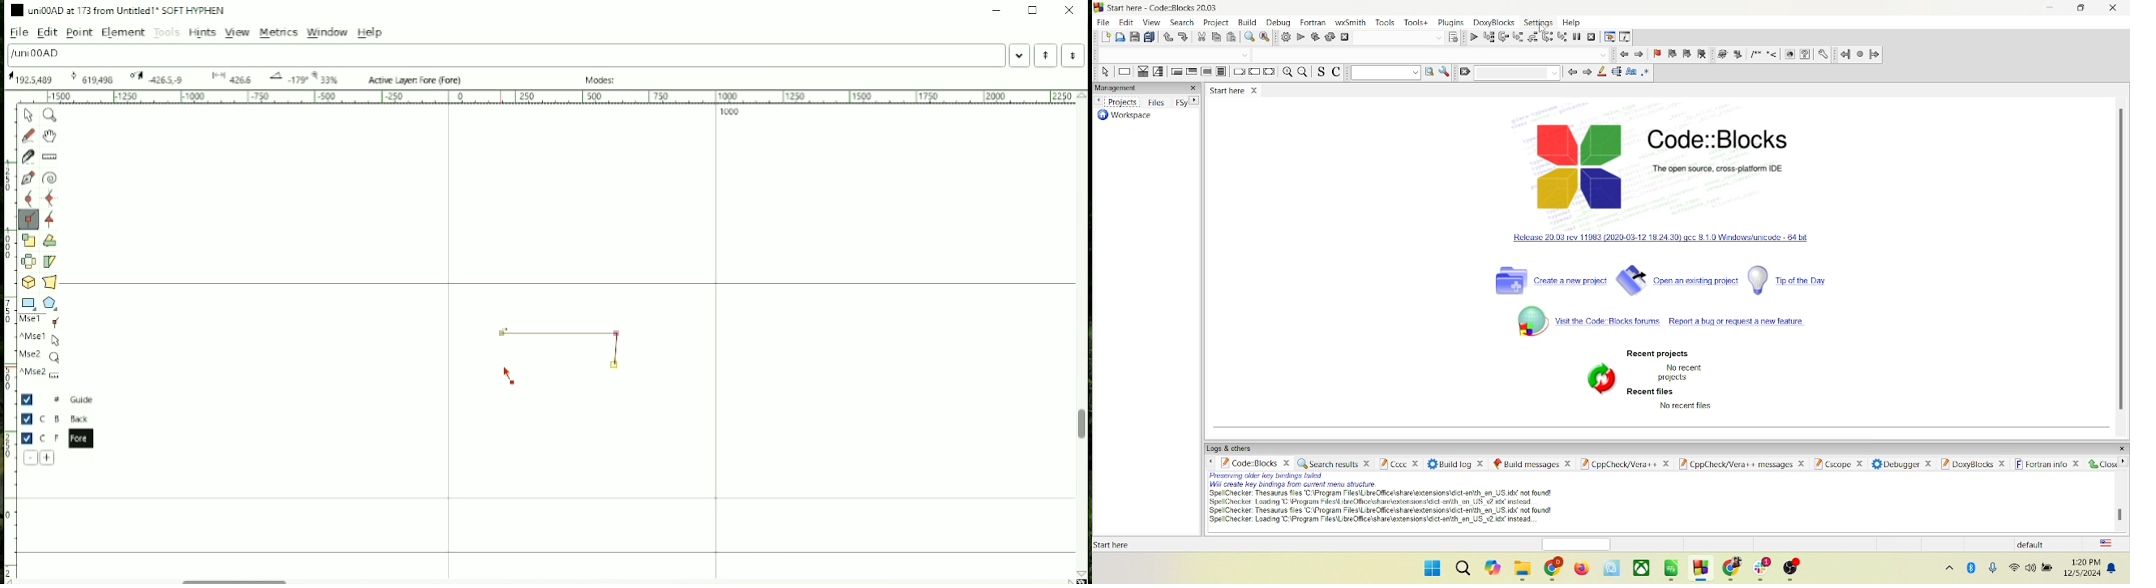 This screenshot has height=588, width=2156. What do you see at coordinates (1900, 465) in the screenshot?
I see `debugger` at bounding box center [1900, 465].